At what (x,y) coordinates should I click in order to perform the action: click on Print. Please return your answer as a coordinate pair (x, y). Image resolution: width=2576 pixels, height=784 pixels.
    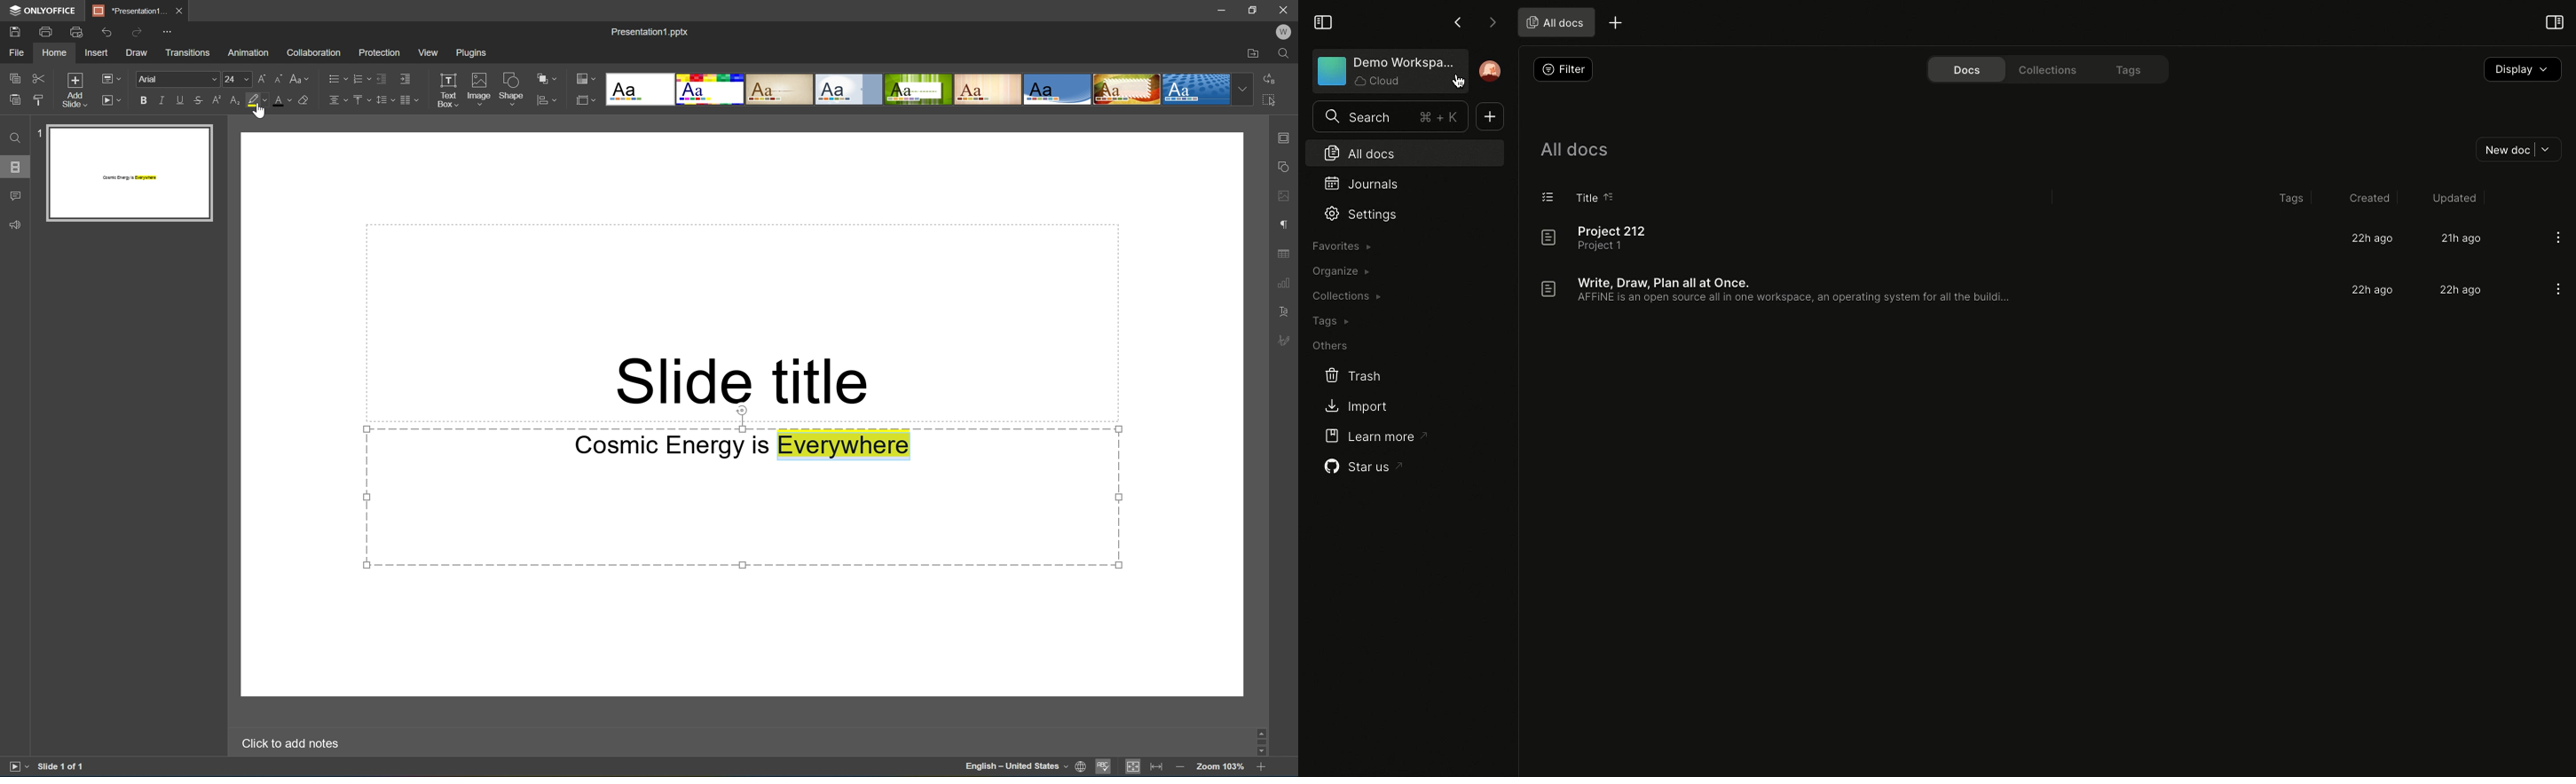
    Looking at the image, I should click on (47, 32).